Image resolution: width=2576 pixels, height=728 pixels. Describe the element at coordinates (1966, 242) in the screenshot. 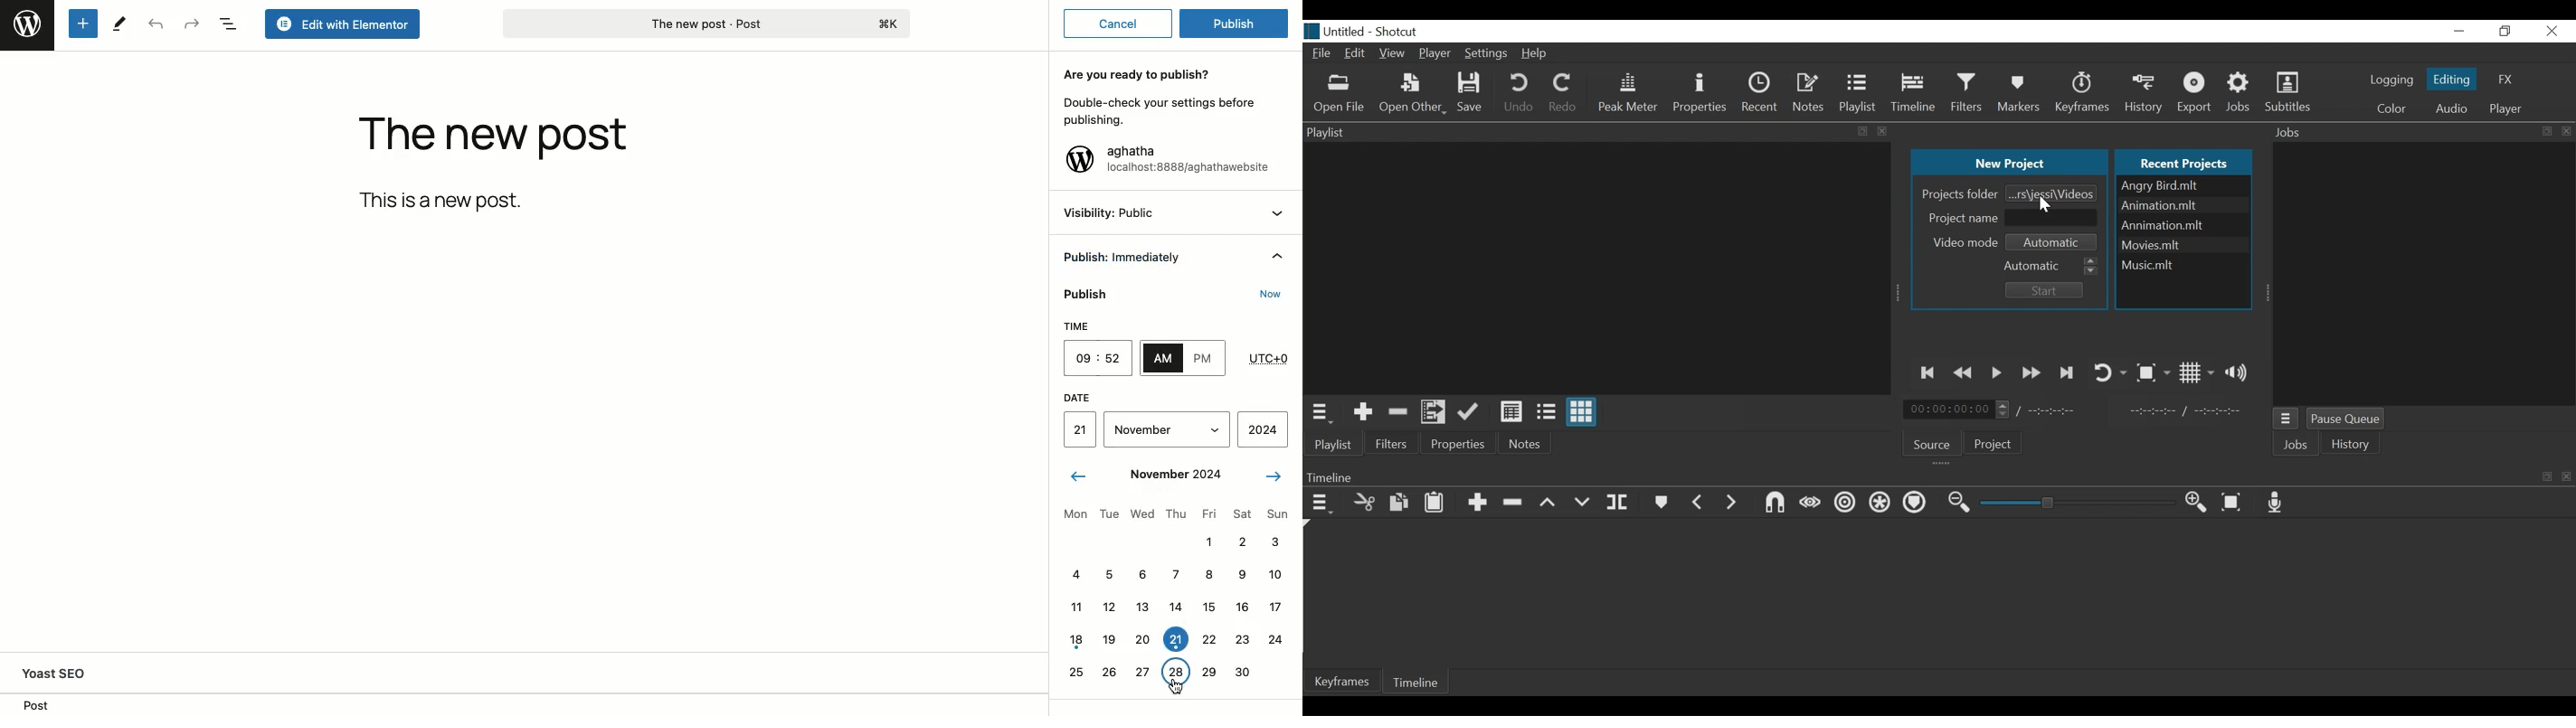

I see `Video mode` at that location.